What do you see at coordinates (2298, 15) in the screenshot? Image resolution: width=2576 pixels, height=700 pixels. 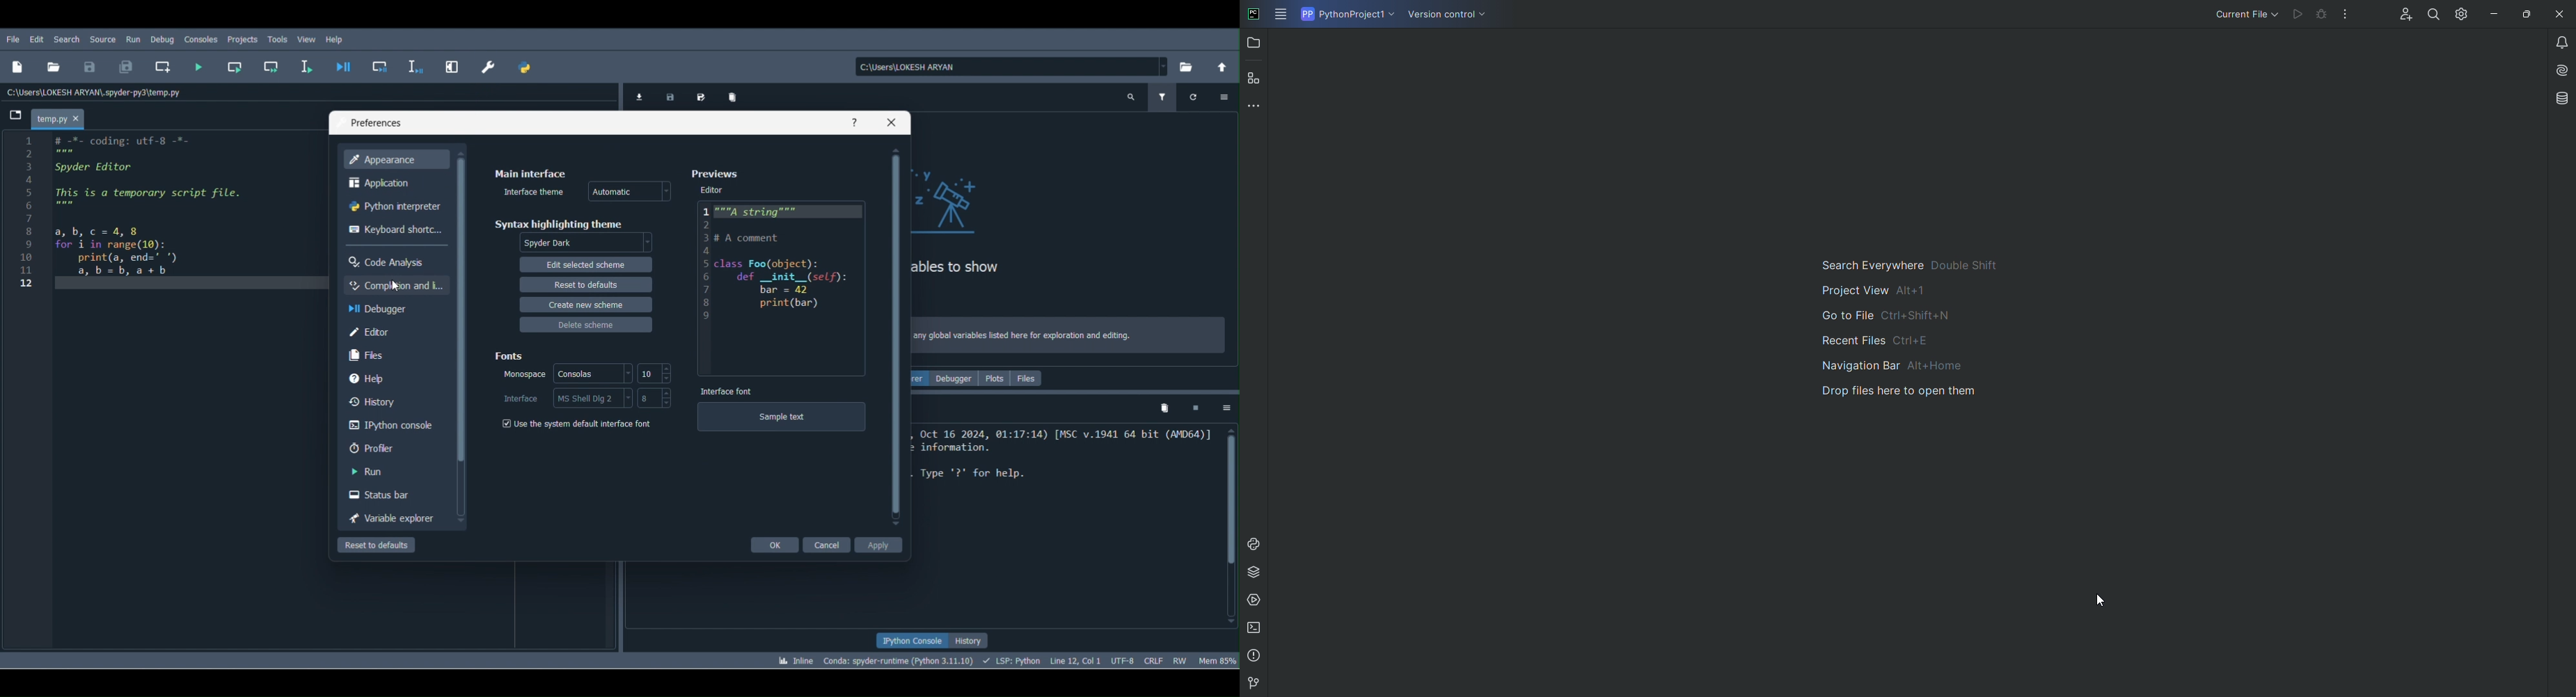 I see `Cannot run the file` at bounding box center [2298, 15].